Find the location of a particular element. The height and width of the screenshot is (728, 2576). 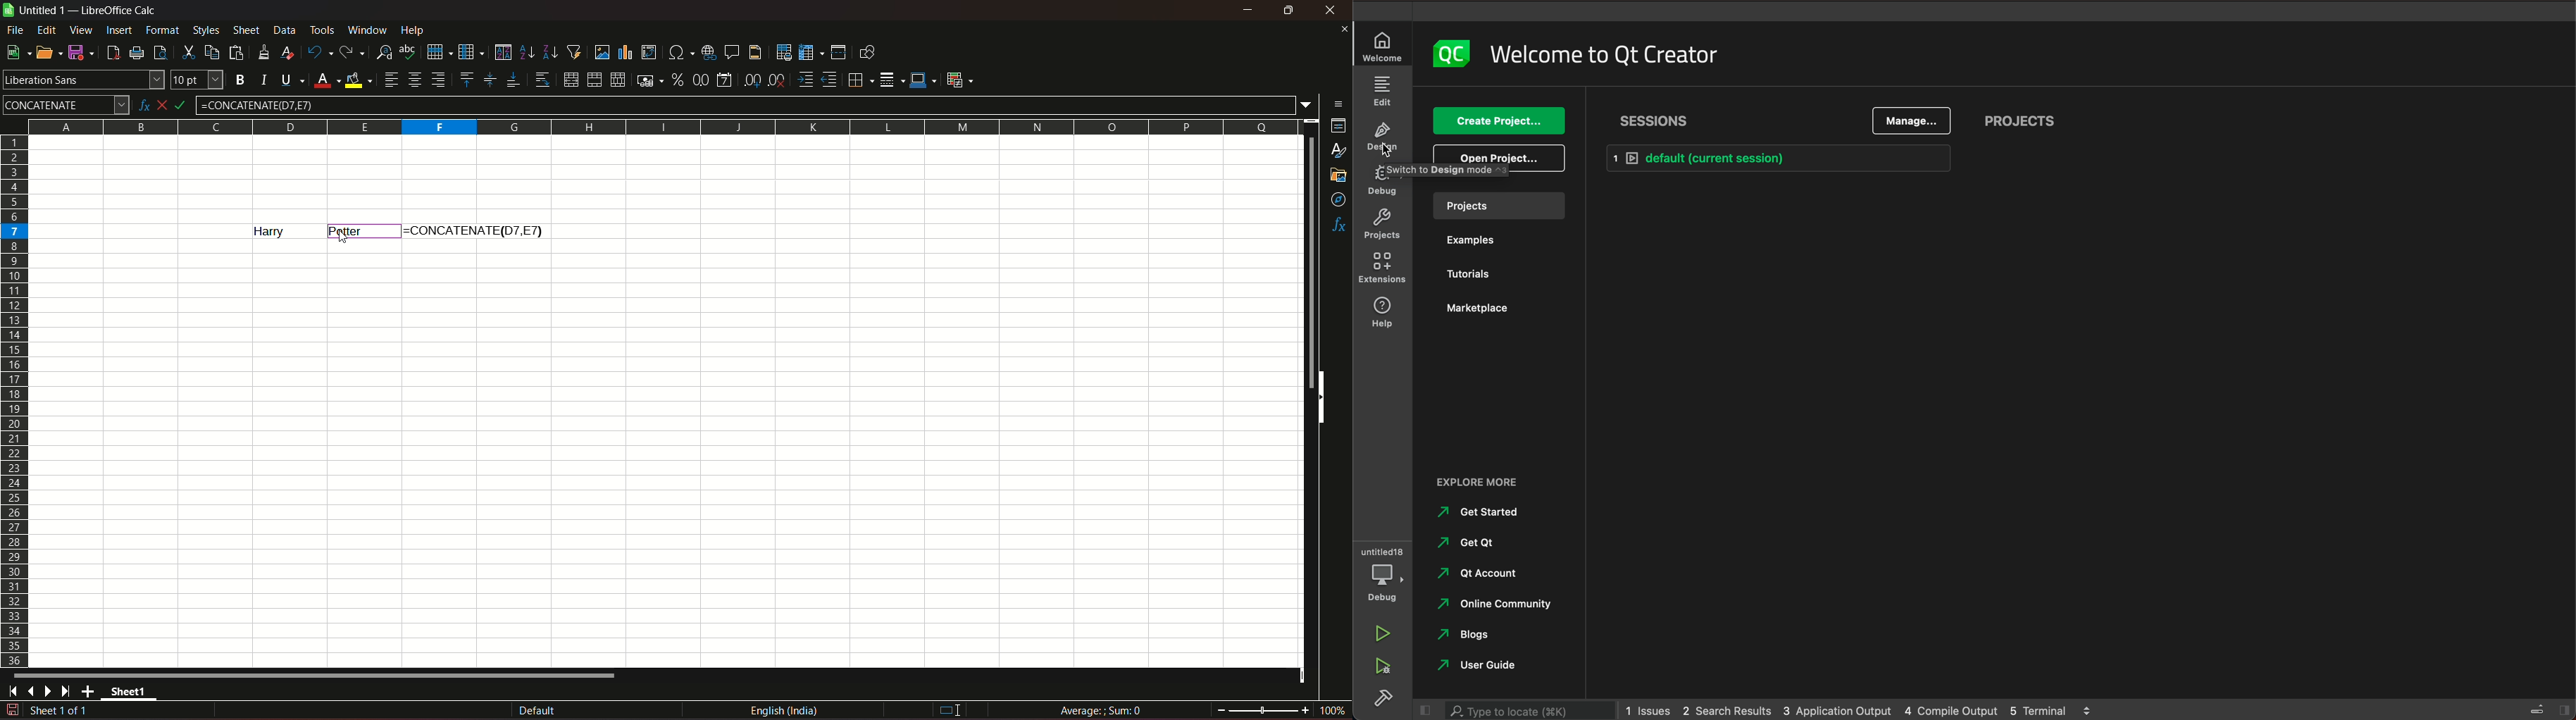

add new sheet is located at coordinates (89, 691).